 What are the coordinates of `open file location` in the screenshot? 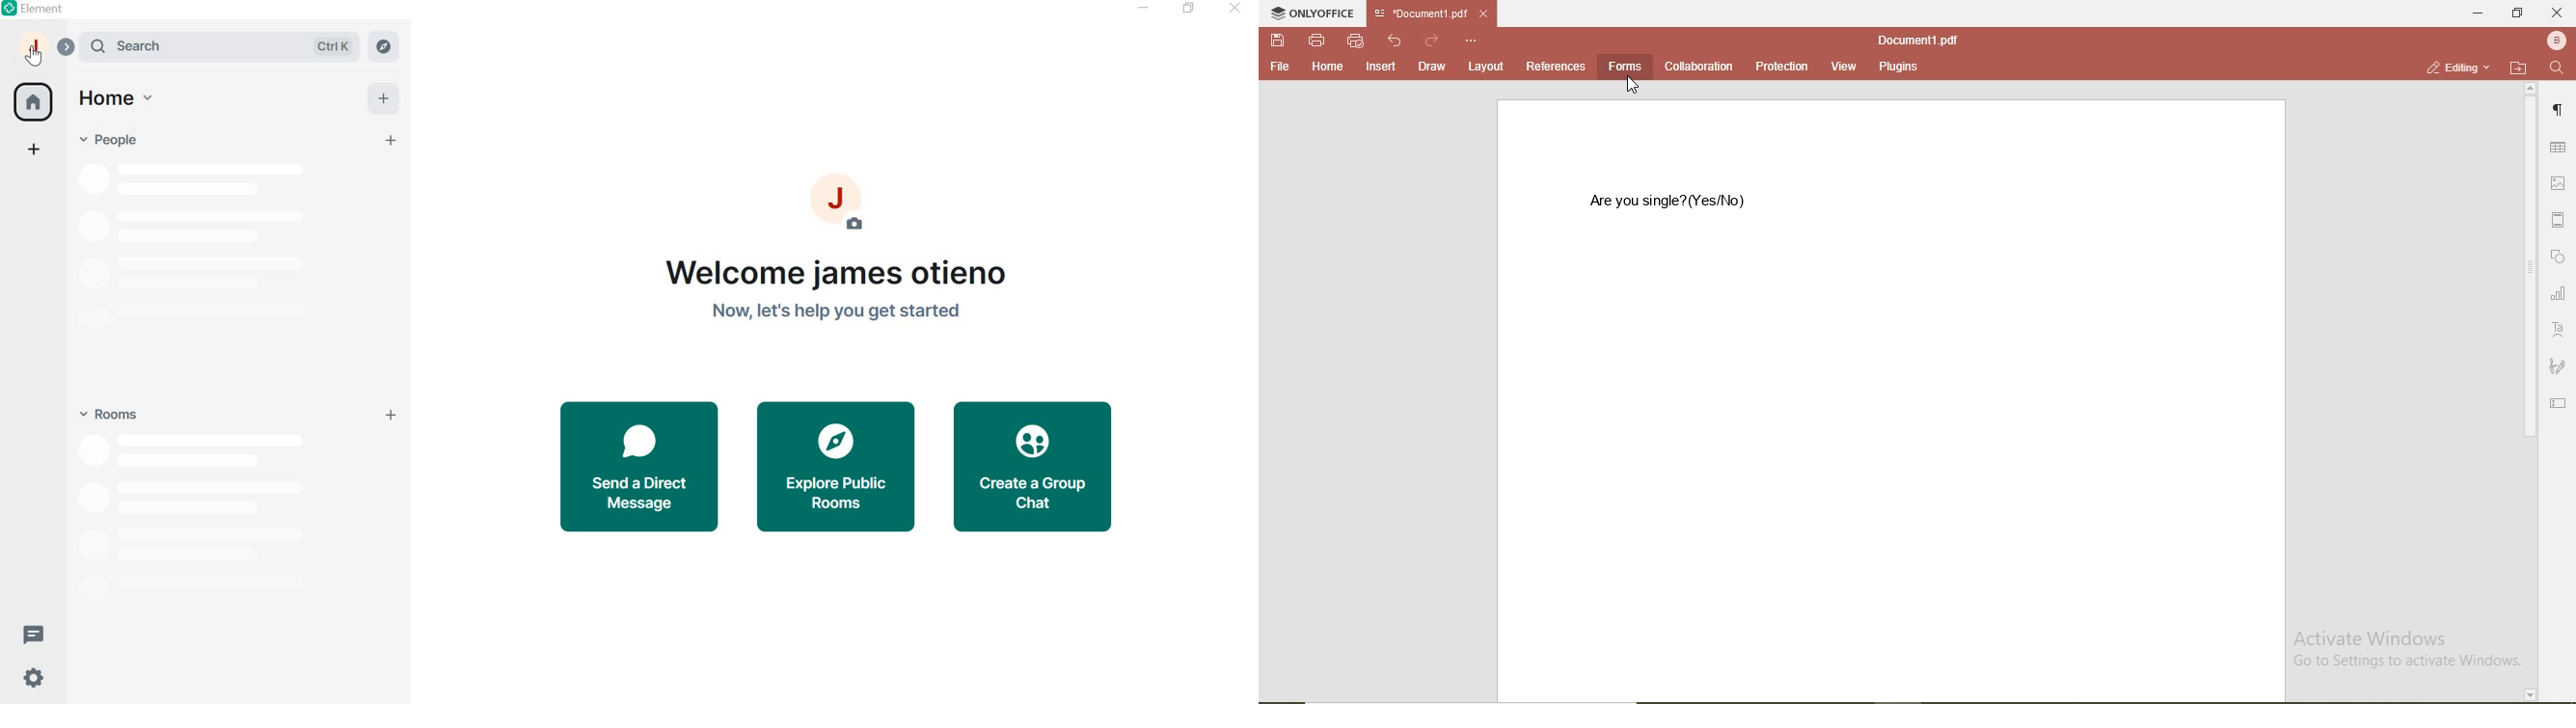 It's located at (2519, 68).